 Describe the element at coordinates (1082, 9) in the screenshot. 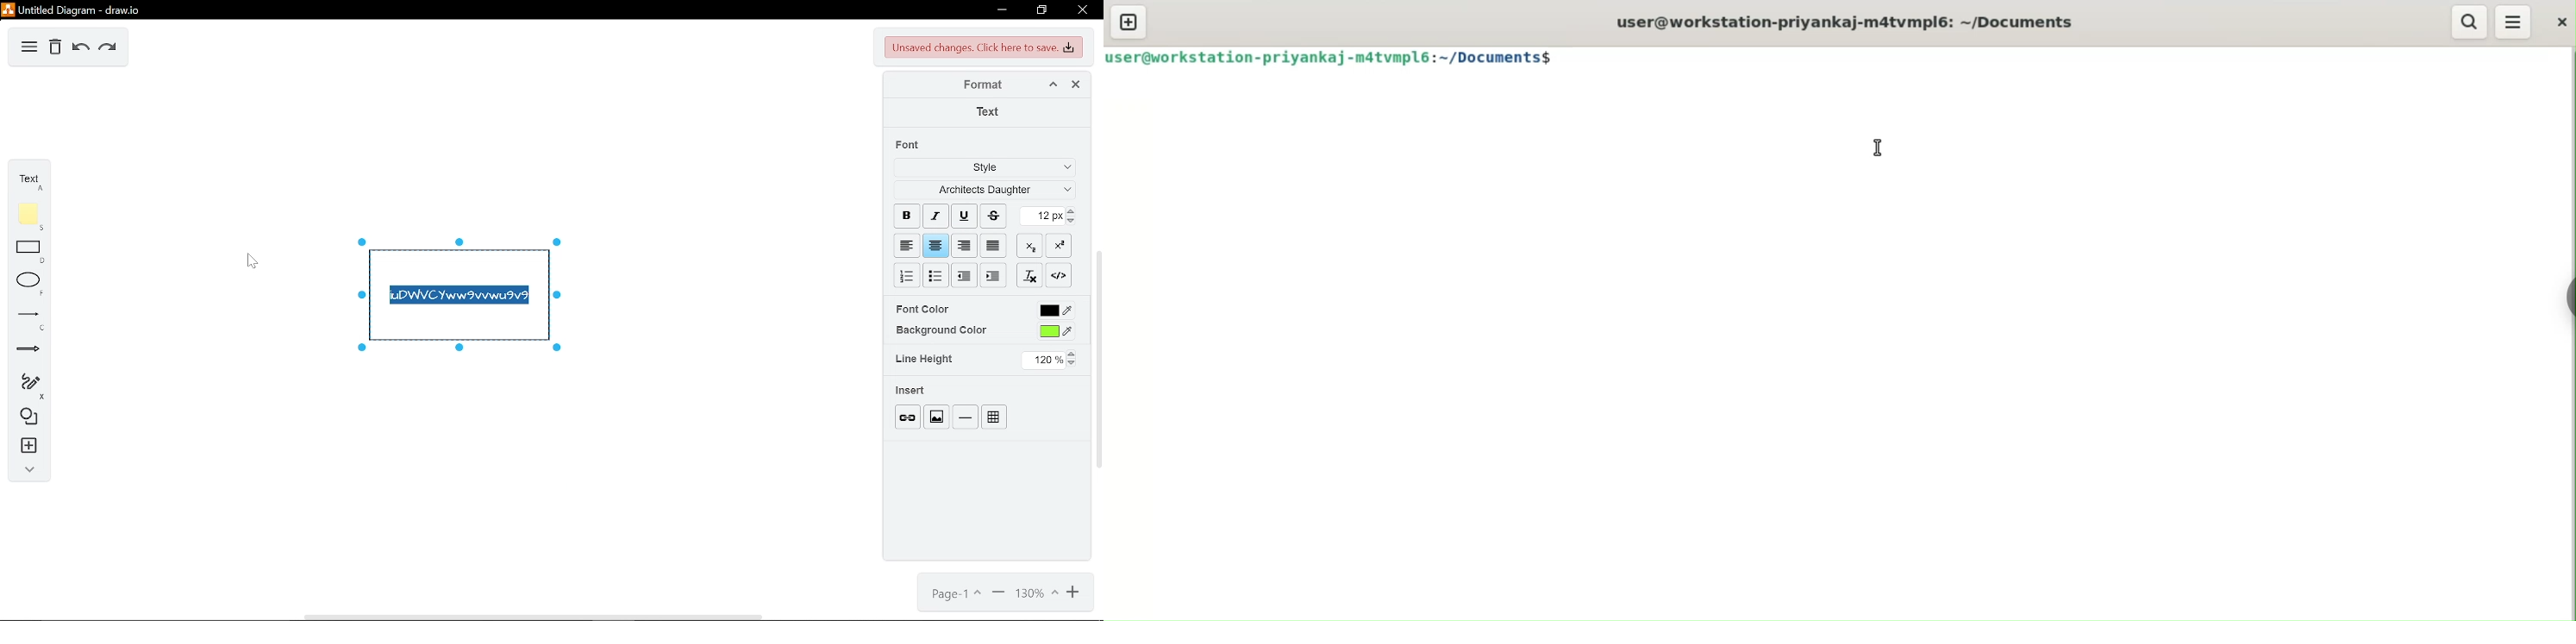

I see `close` at that location.